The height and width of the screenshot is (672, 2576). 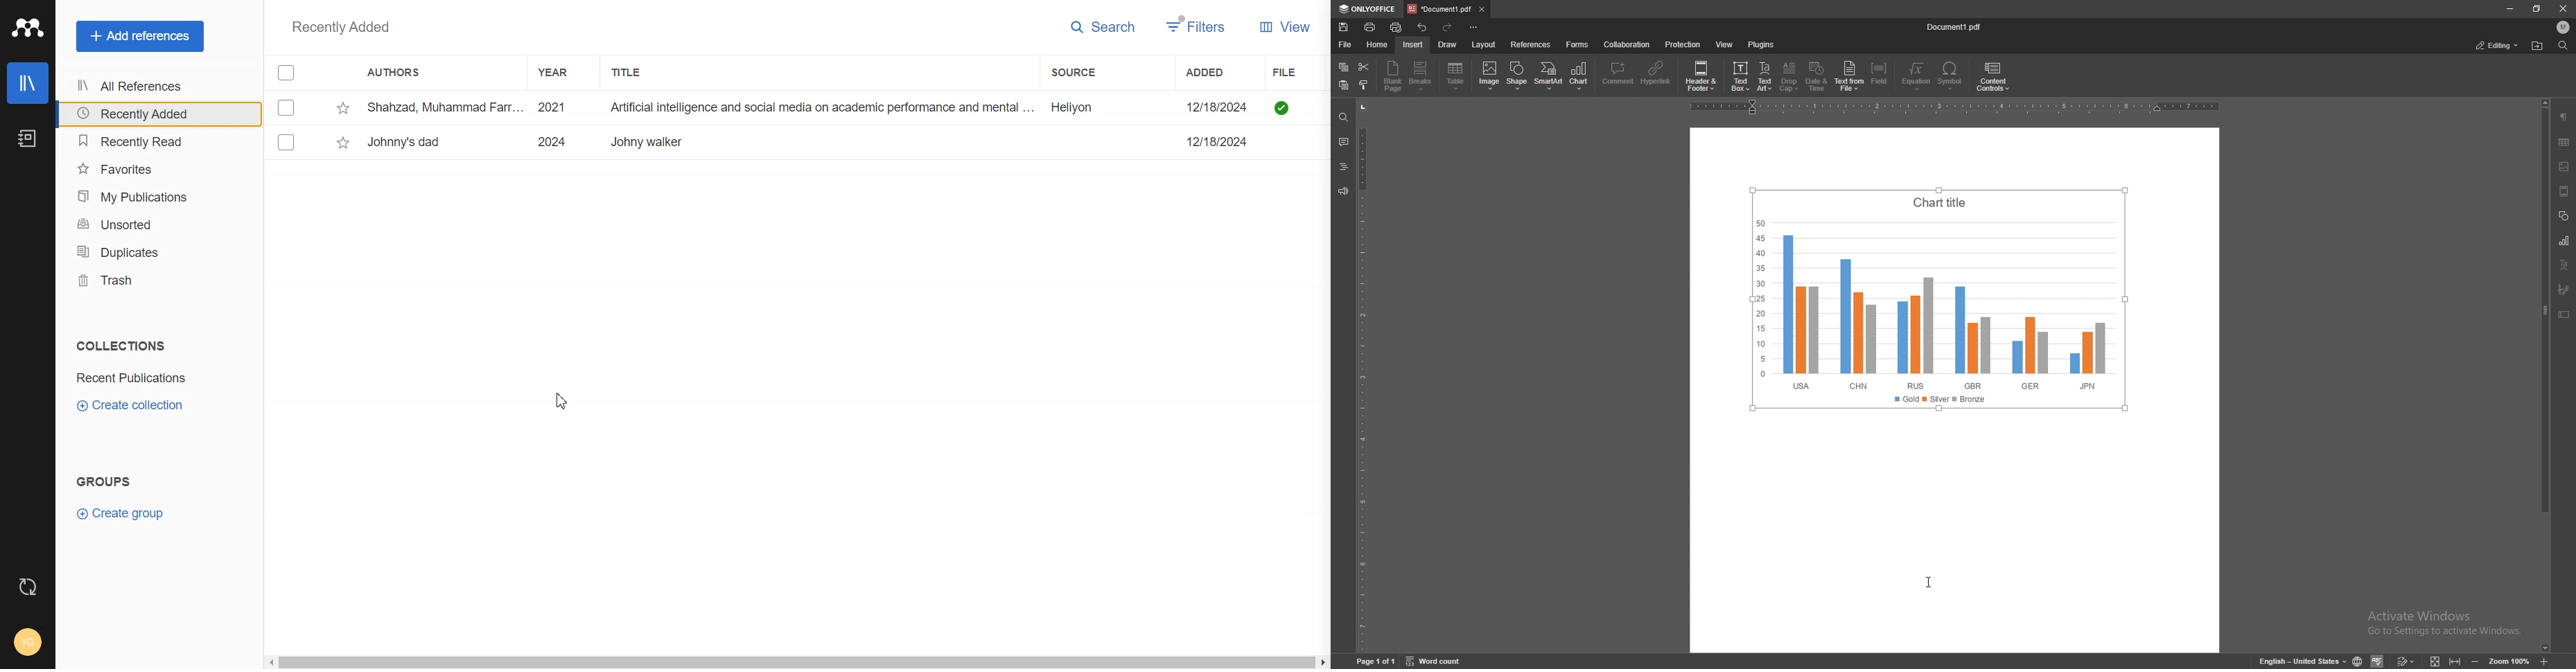 I want to click on scroll right, so click(x=1322, y=662).